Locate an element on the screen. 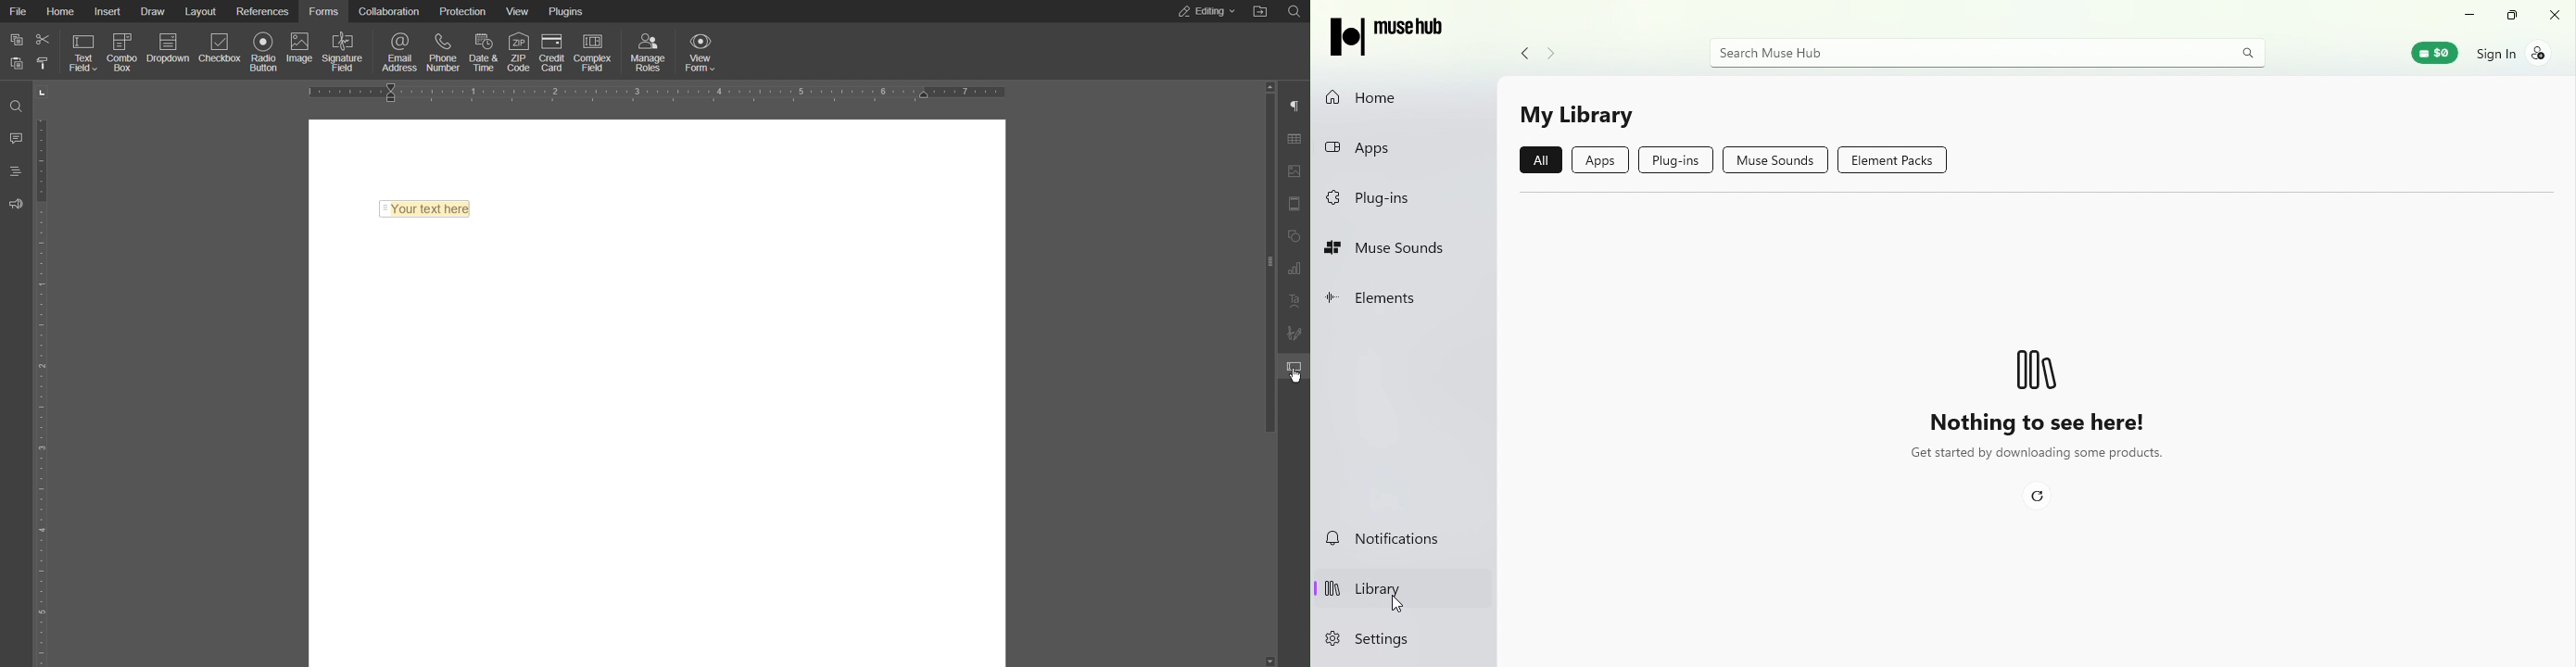 The width and height of the screenshot is (2576, 672). Headings is located at coordinates (17, 171).